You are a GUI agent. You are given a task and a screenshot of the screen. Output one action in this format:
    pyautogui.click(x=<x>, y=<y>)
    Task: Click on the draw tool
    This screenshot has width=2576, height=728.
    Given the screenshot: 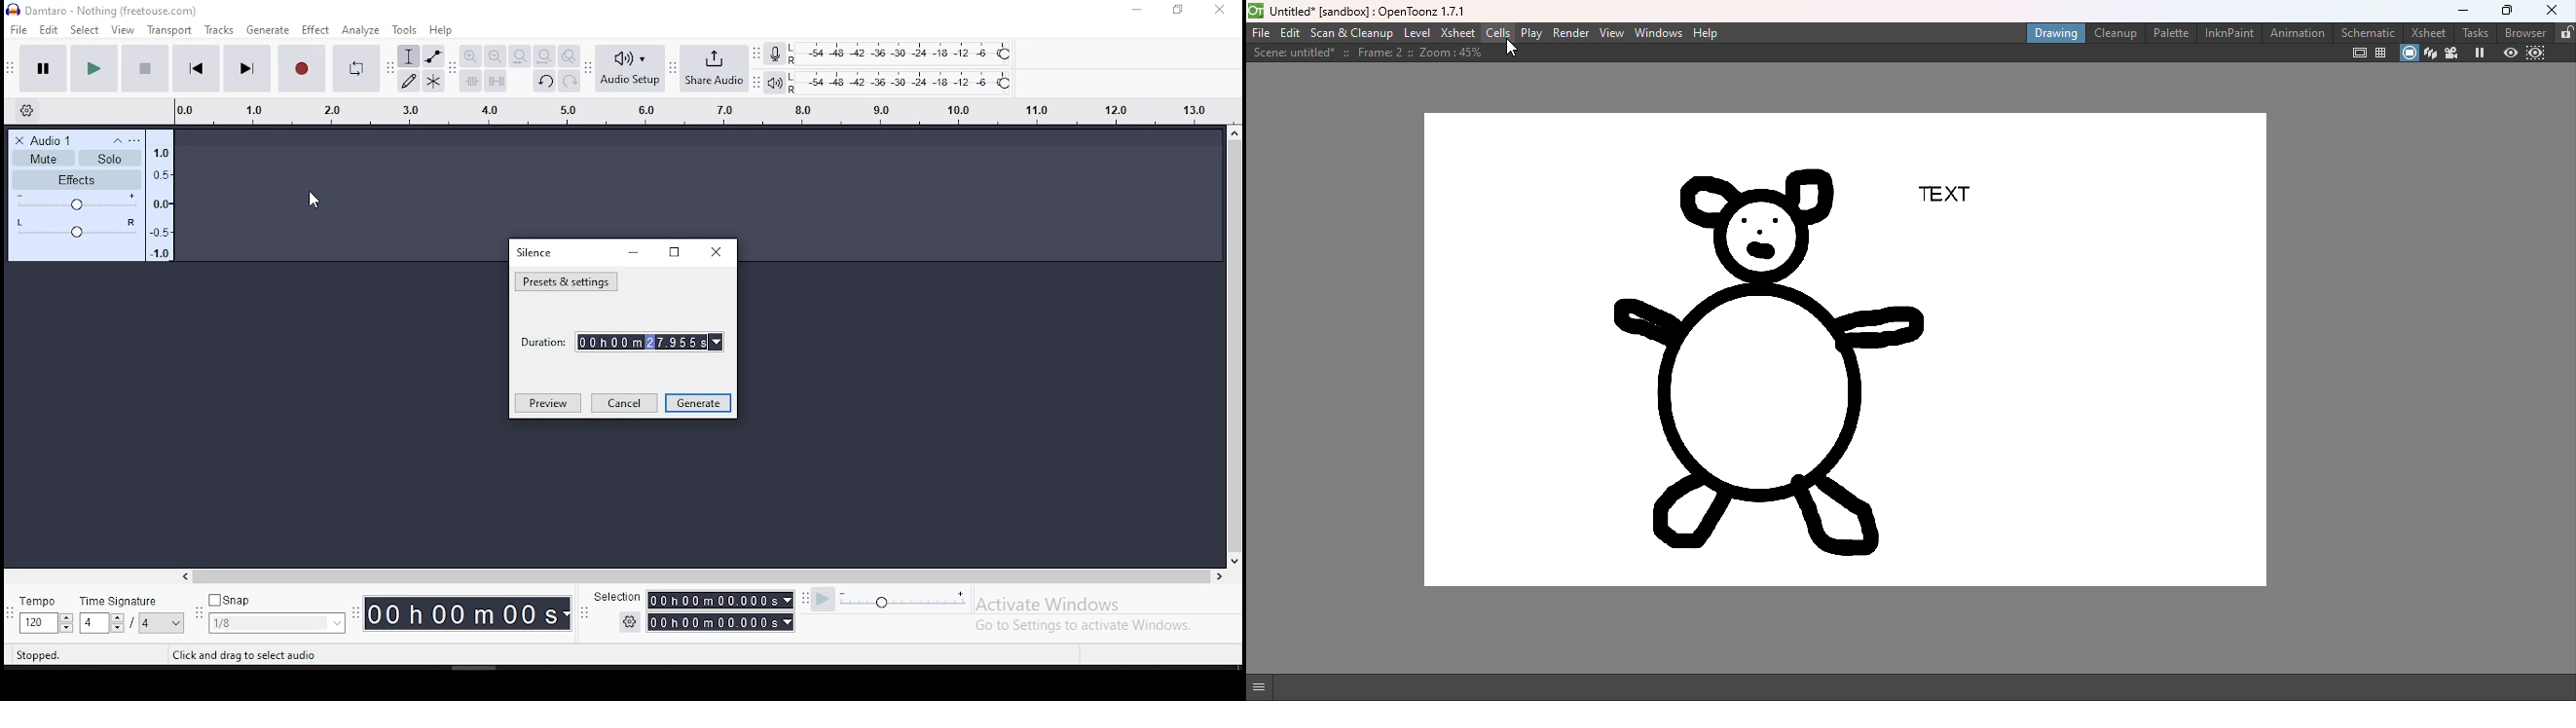 What is the action you would take?
    pyautogui.click(x=409, y=81)
    